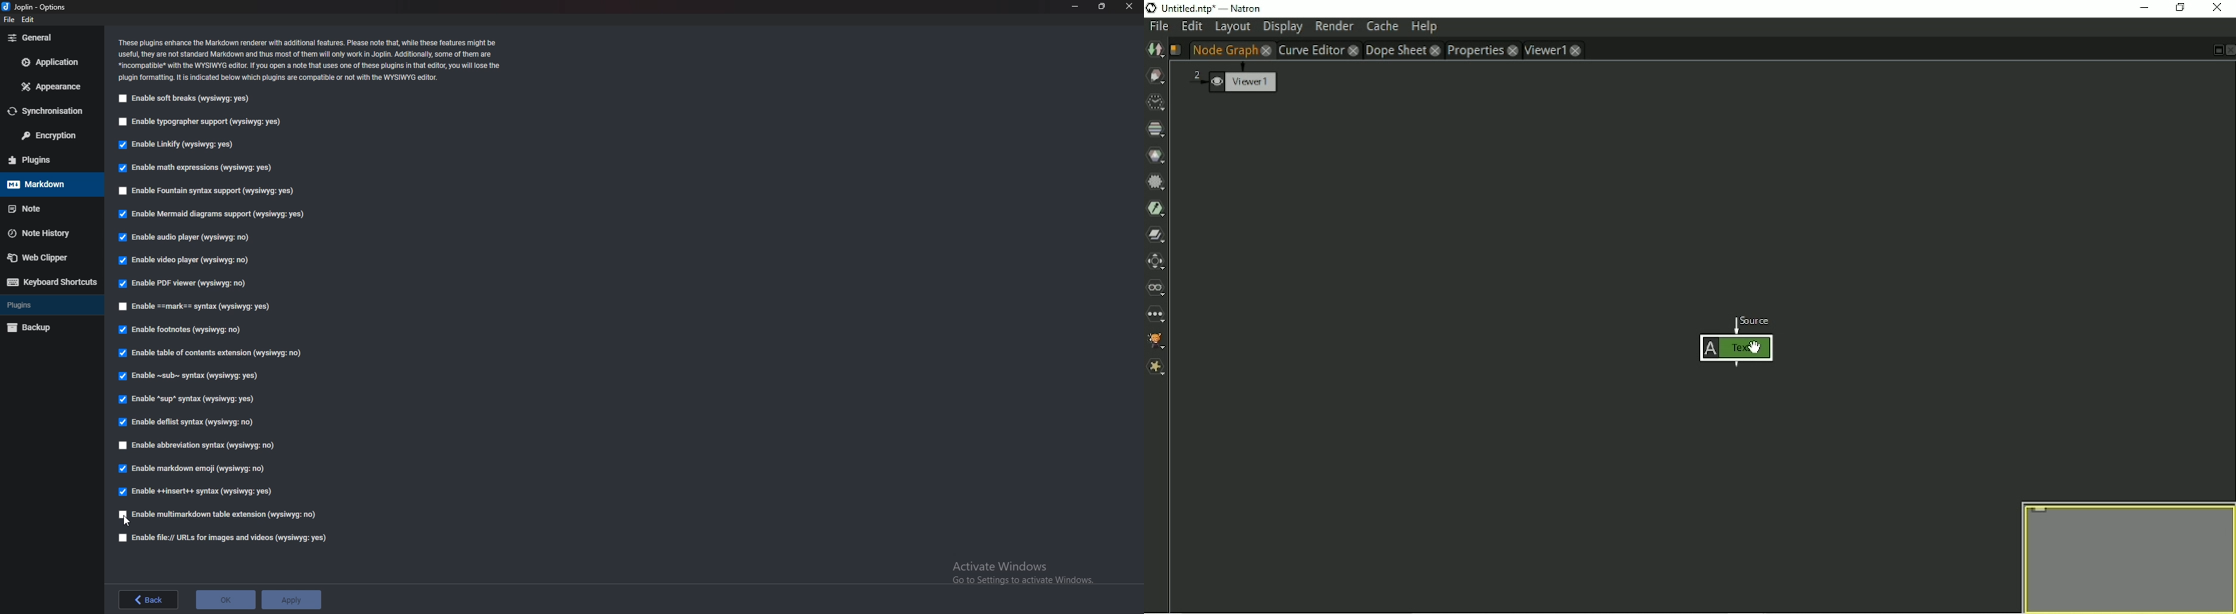 The height and width of the screenshot is (616, 2240). I want to click on Application, so click(49, 63).